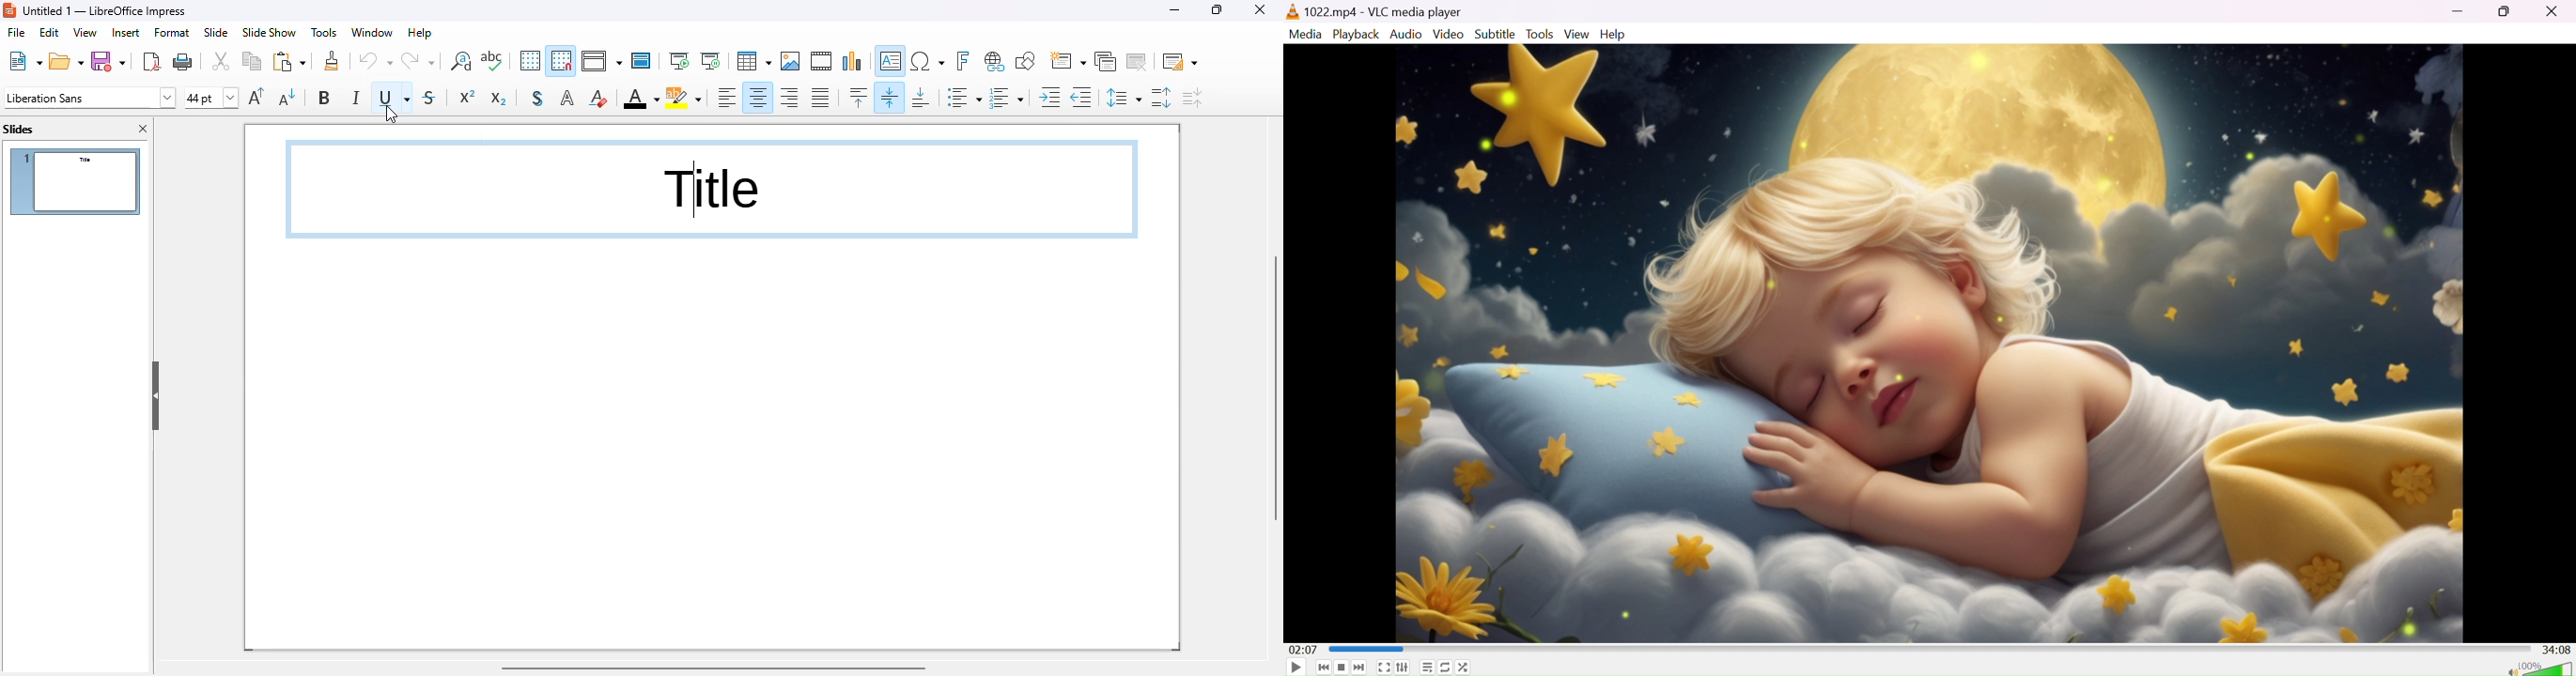 This screenshot has height=700, width=2576. Describe the element at coordinates (790, 98) in the screenshot. I see `align right` at that location.